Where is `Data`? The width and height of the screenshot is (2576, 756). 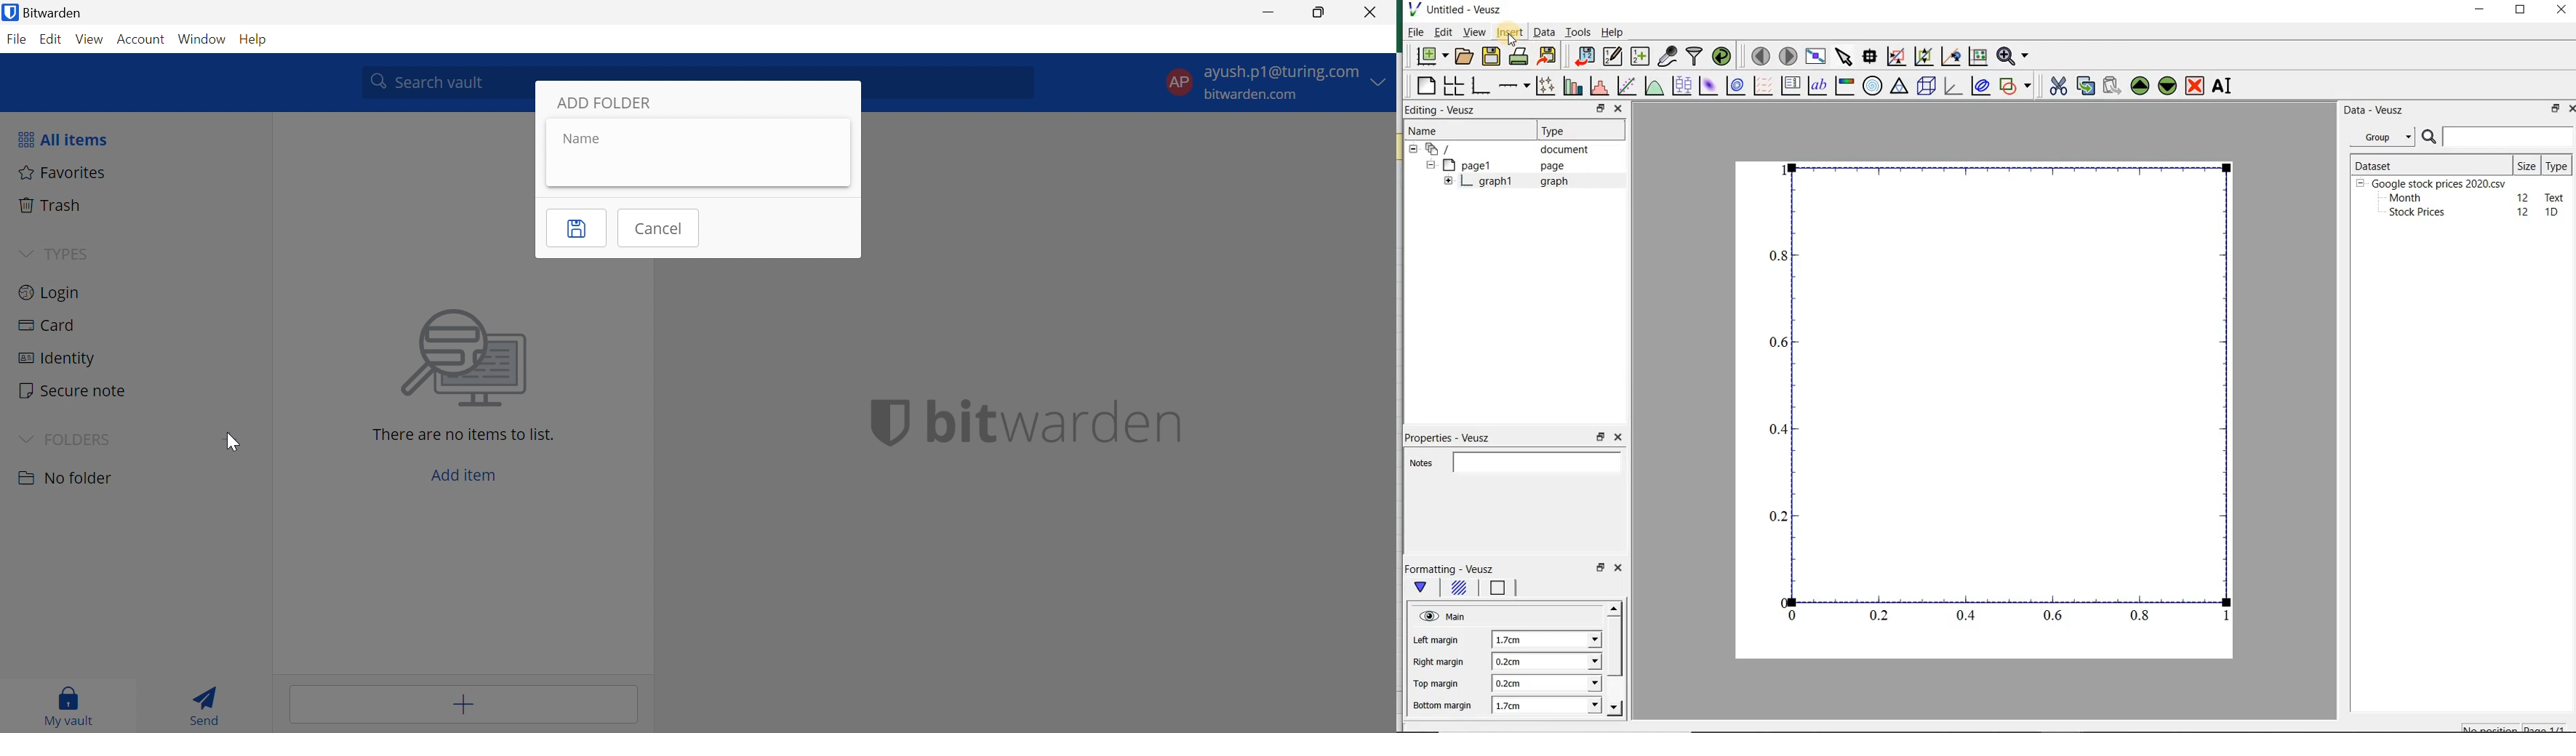
Data is located at coordinates (1544, 34).